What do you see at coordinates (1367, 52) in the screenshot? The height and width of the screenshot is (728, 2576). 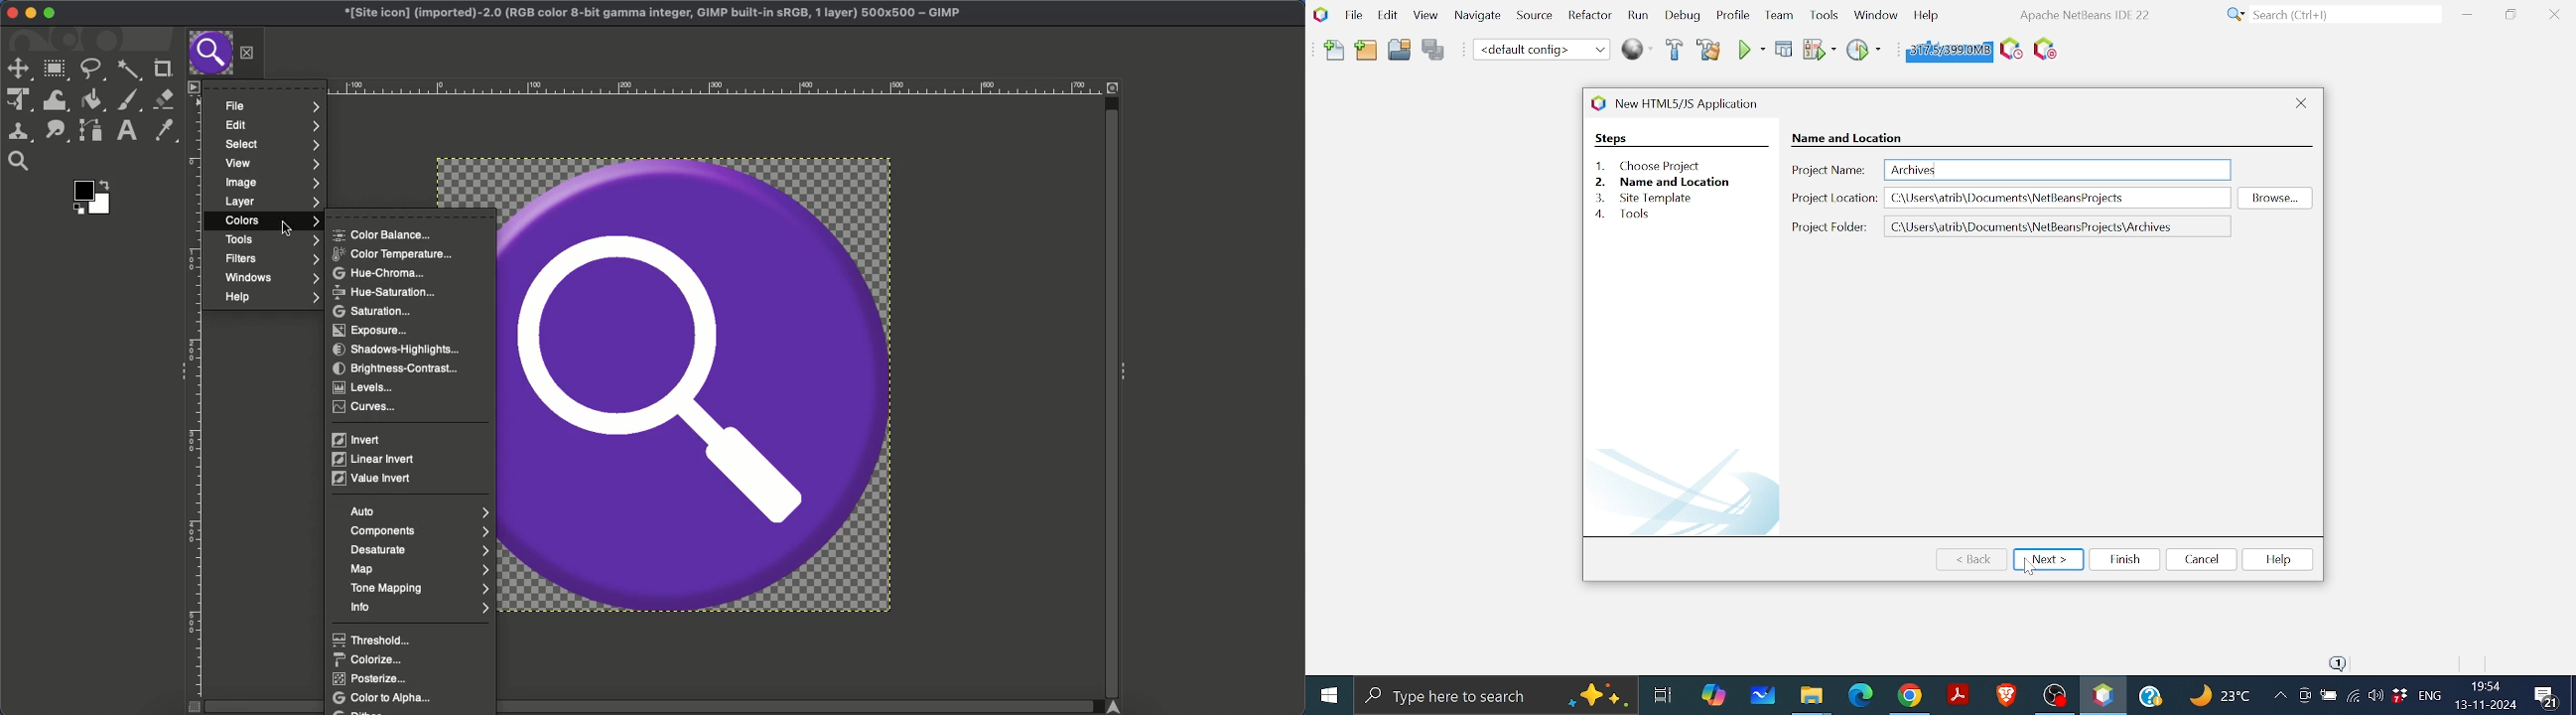 I see `Add folder` at bounding box center [1367, 52].